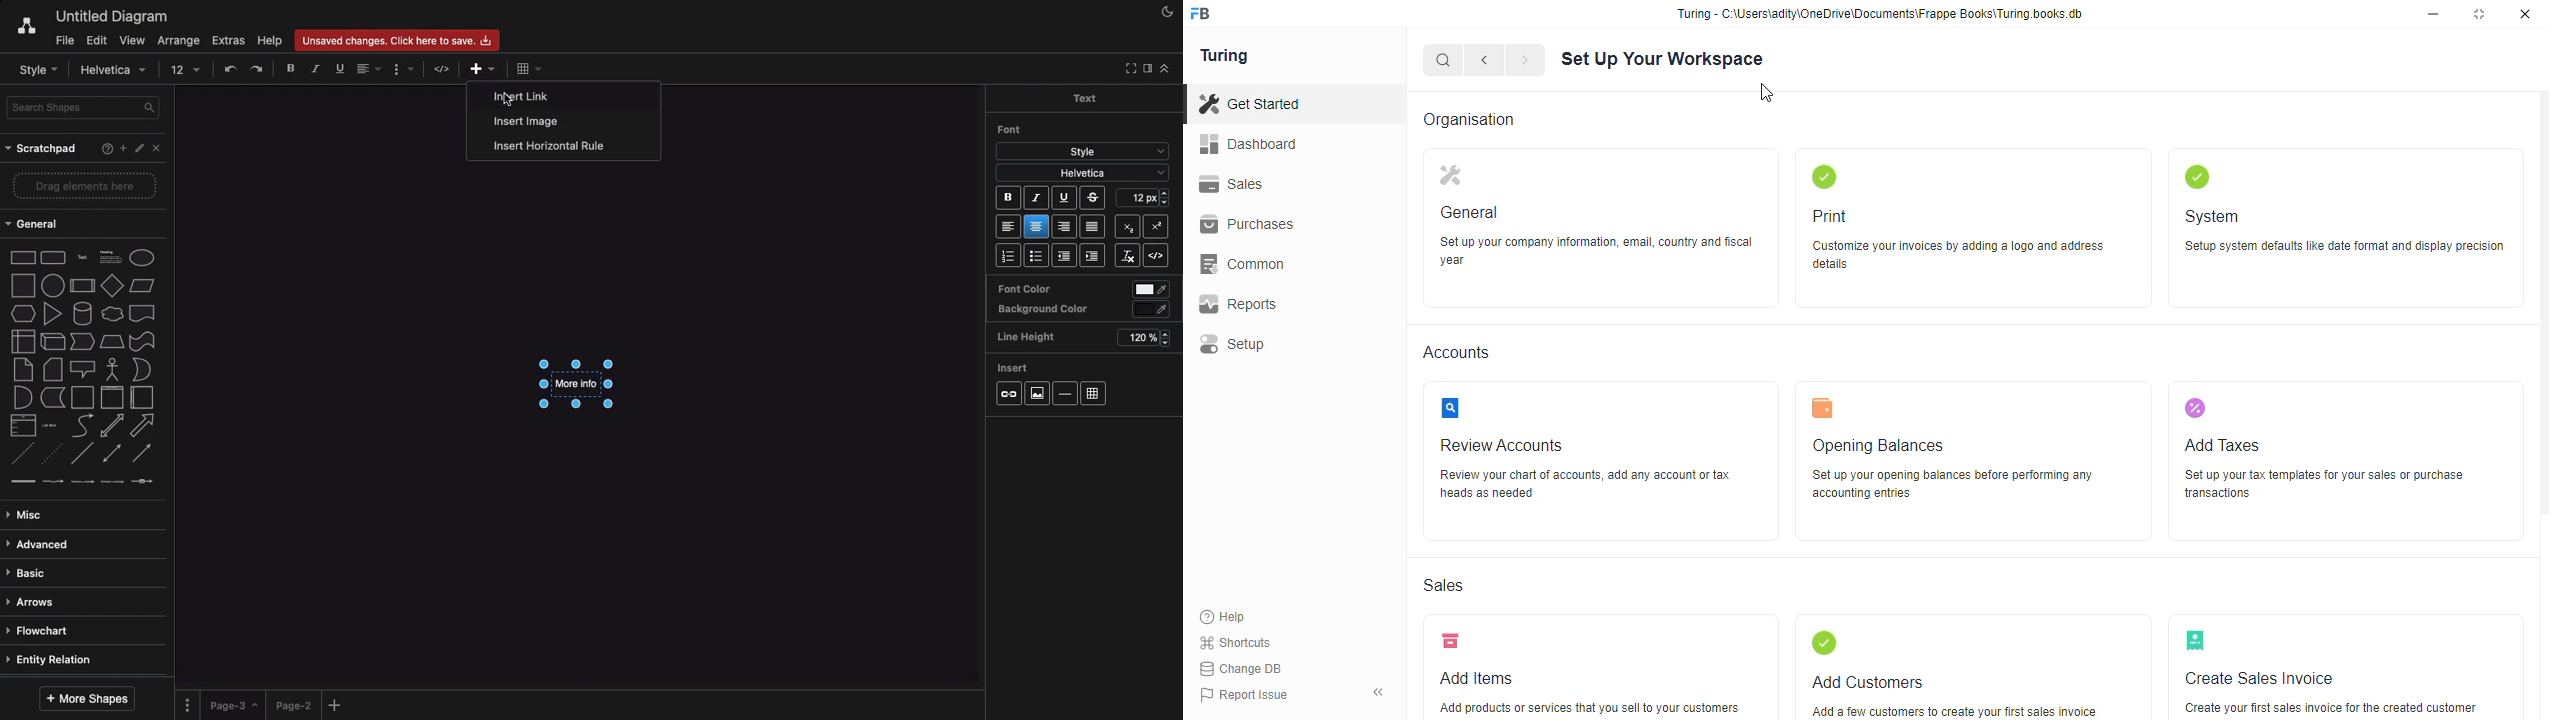  I want to click on Arrange, so click(176, 41).